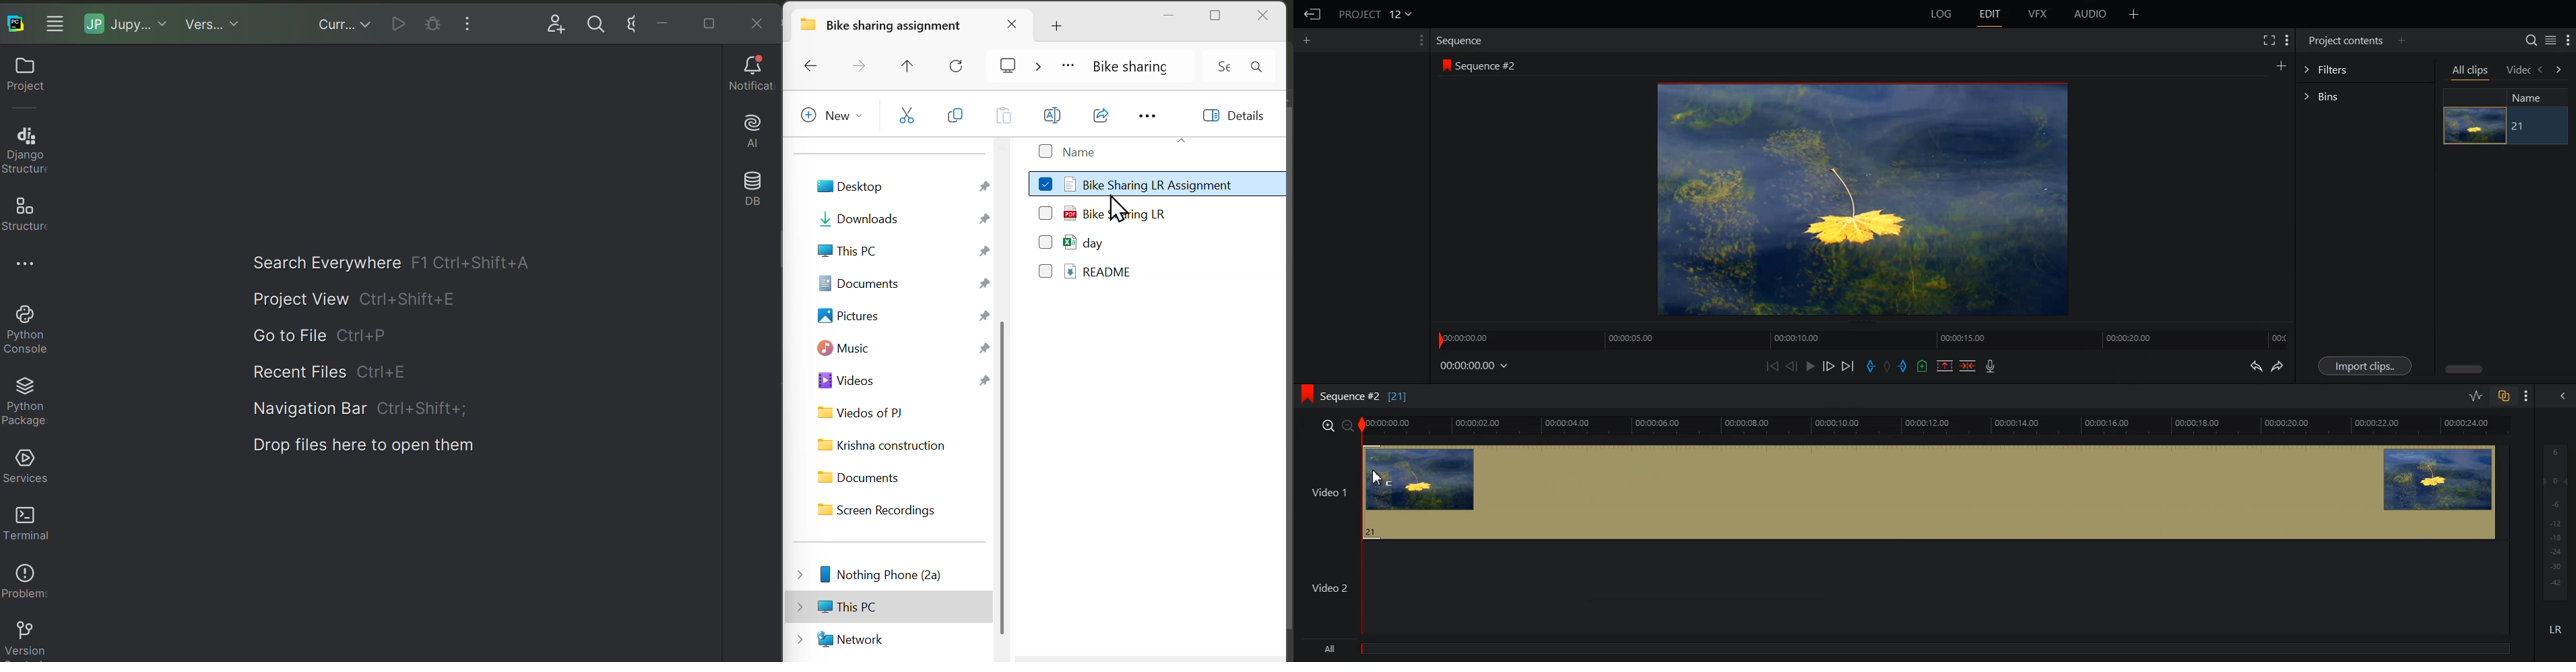 The height and width of the screenshot is (672, 2576). Describe the element at coordinates (387, 449) in the screenshot. I see `Drop files here to open them` at that location.